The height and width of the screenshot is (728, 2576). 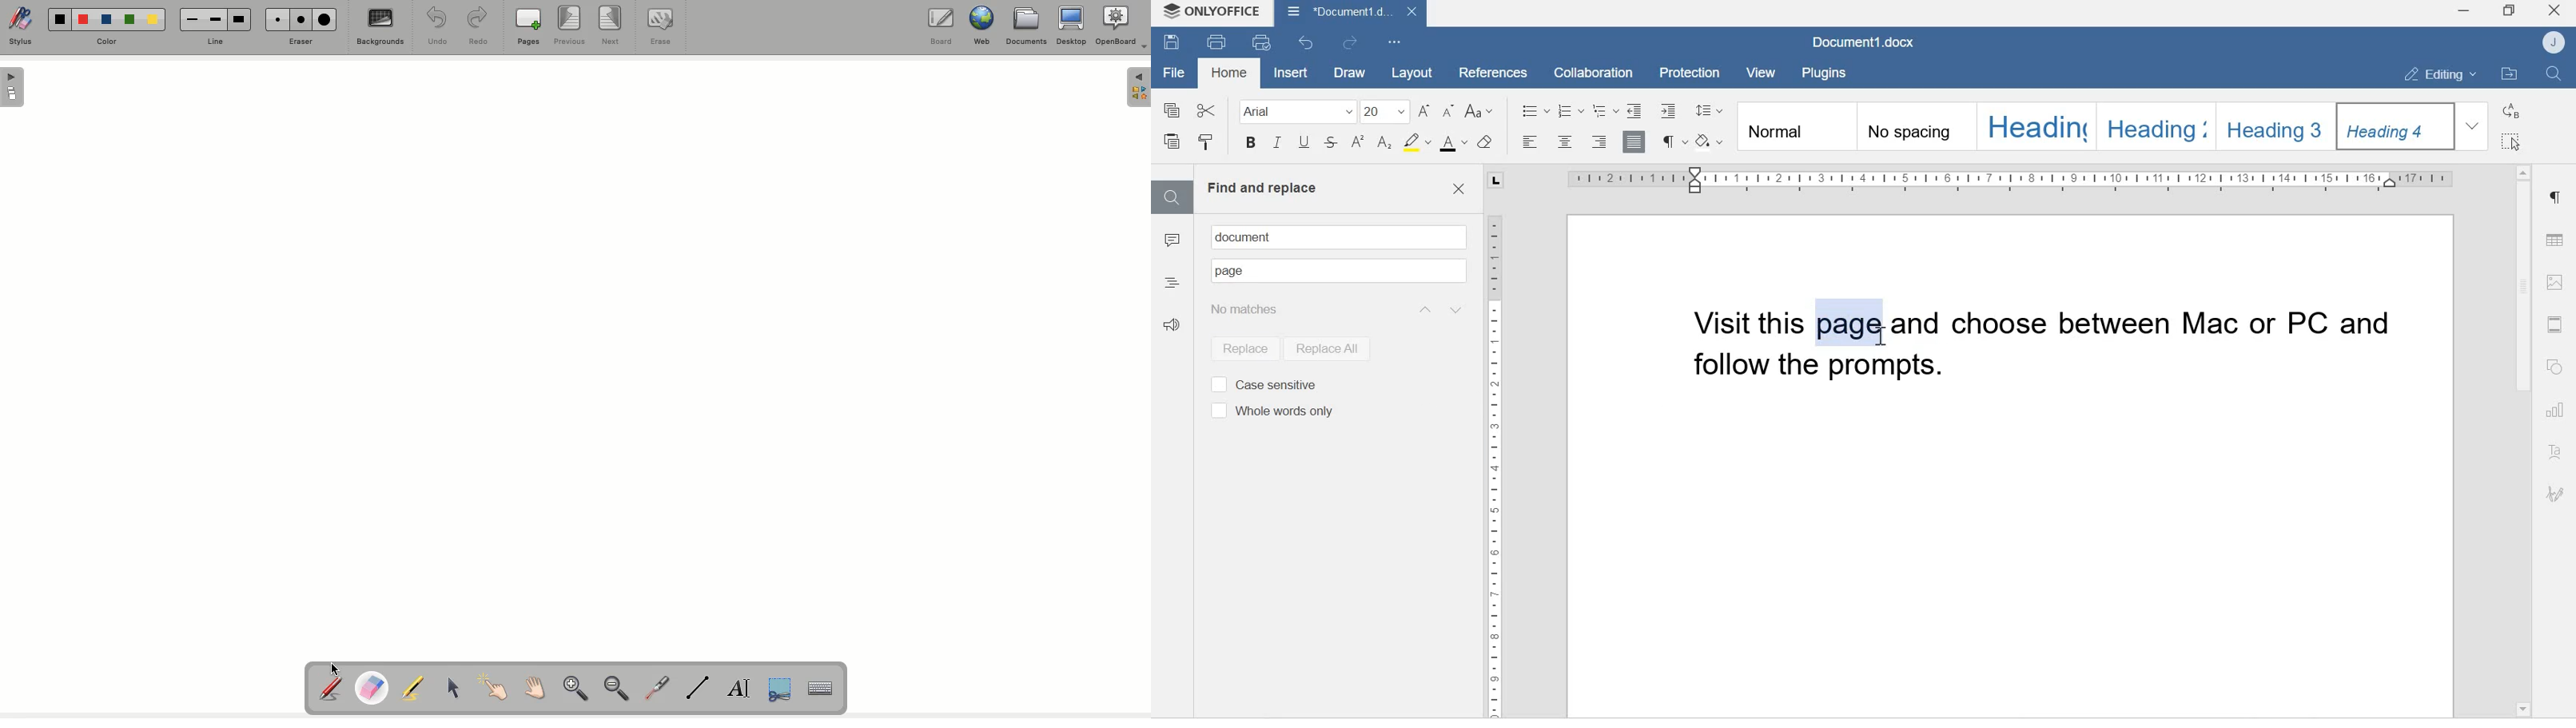 I want to click on Headings, so click(x=1172, y=281).